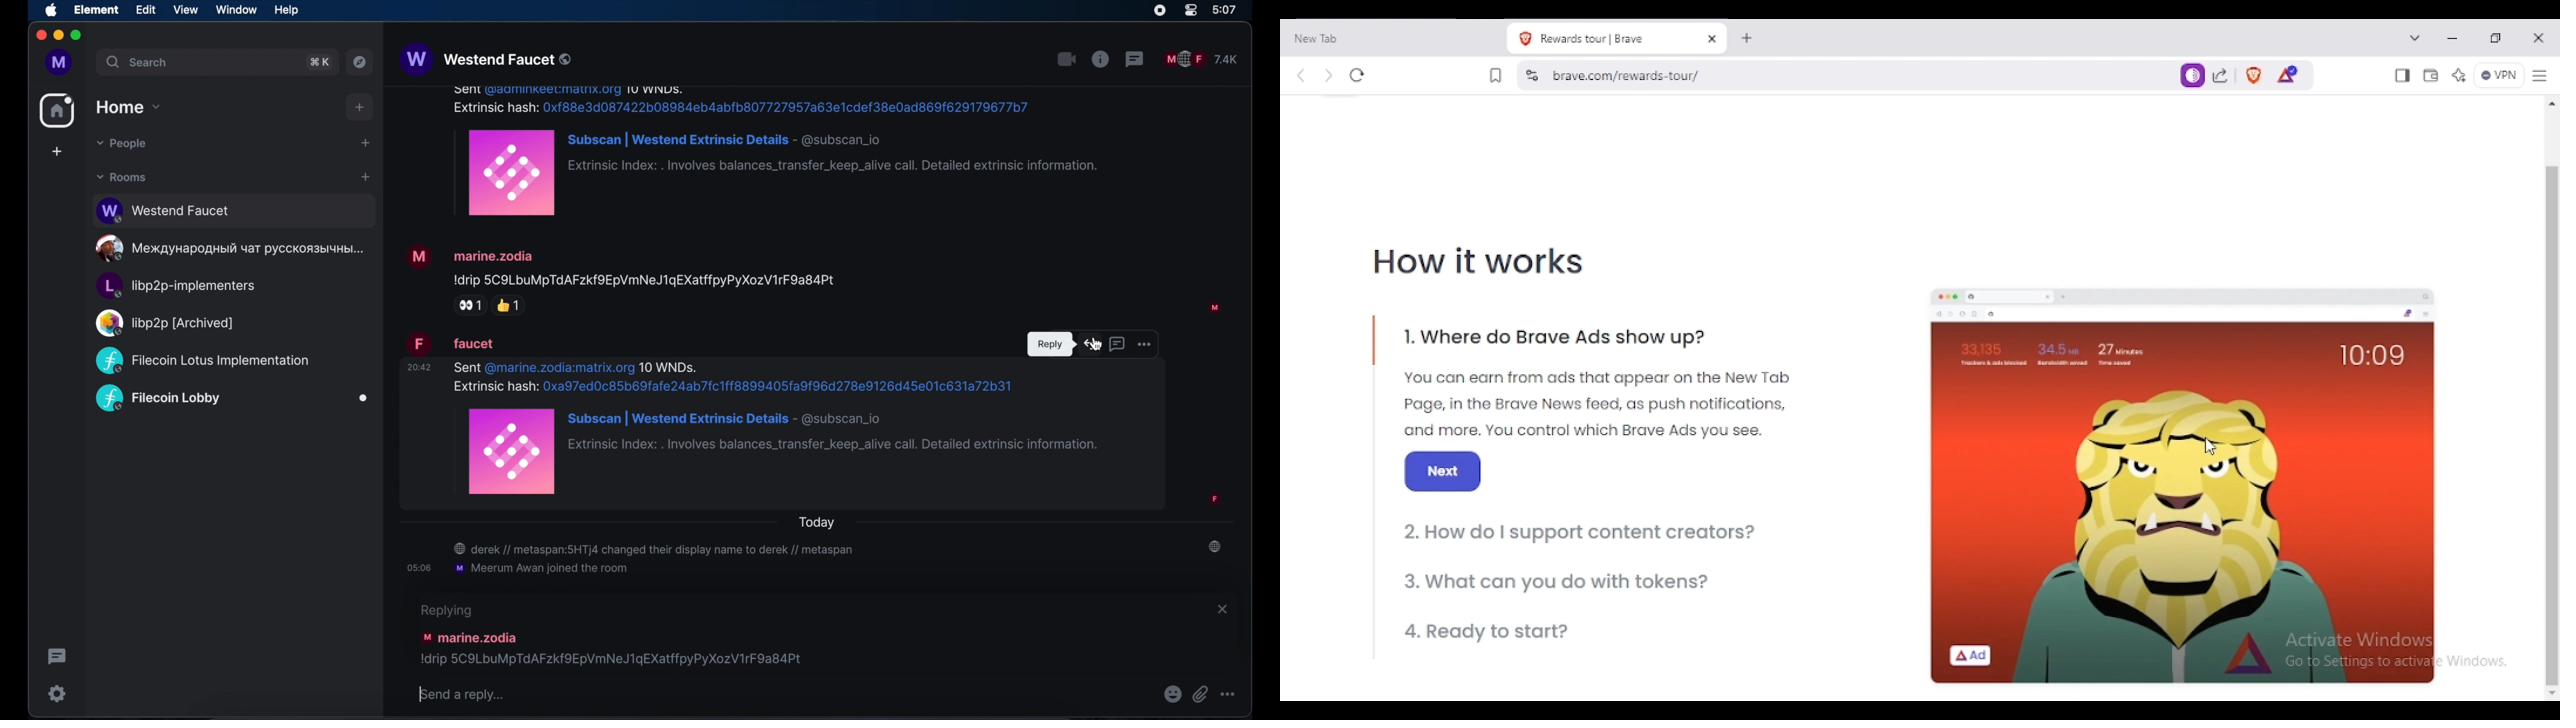 This screenshot has width=2576, height=728. I want to click on message, so click(553, 353).